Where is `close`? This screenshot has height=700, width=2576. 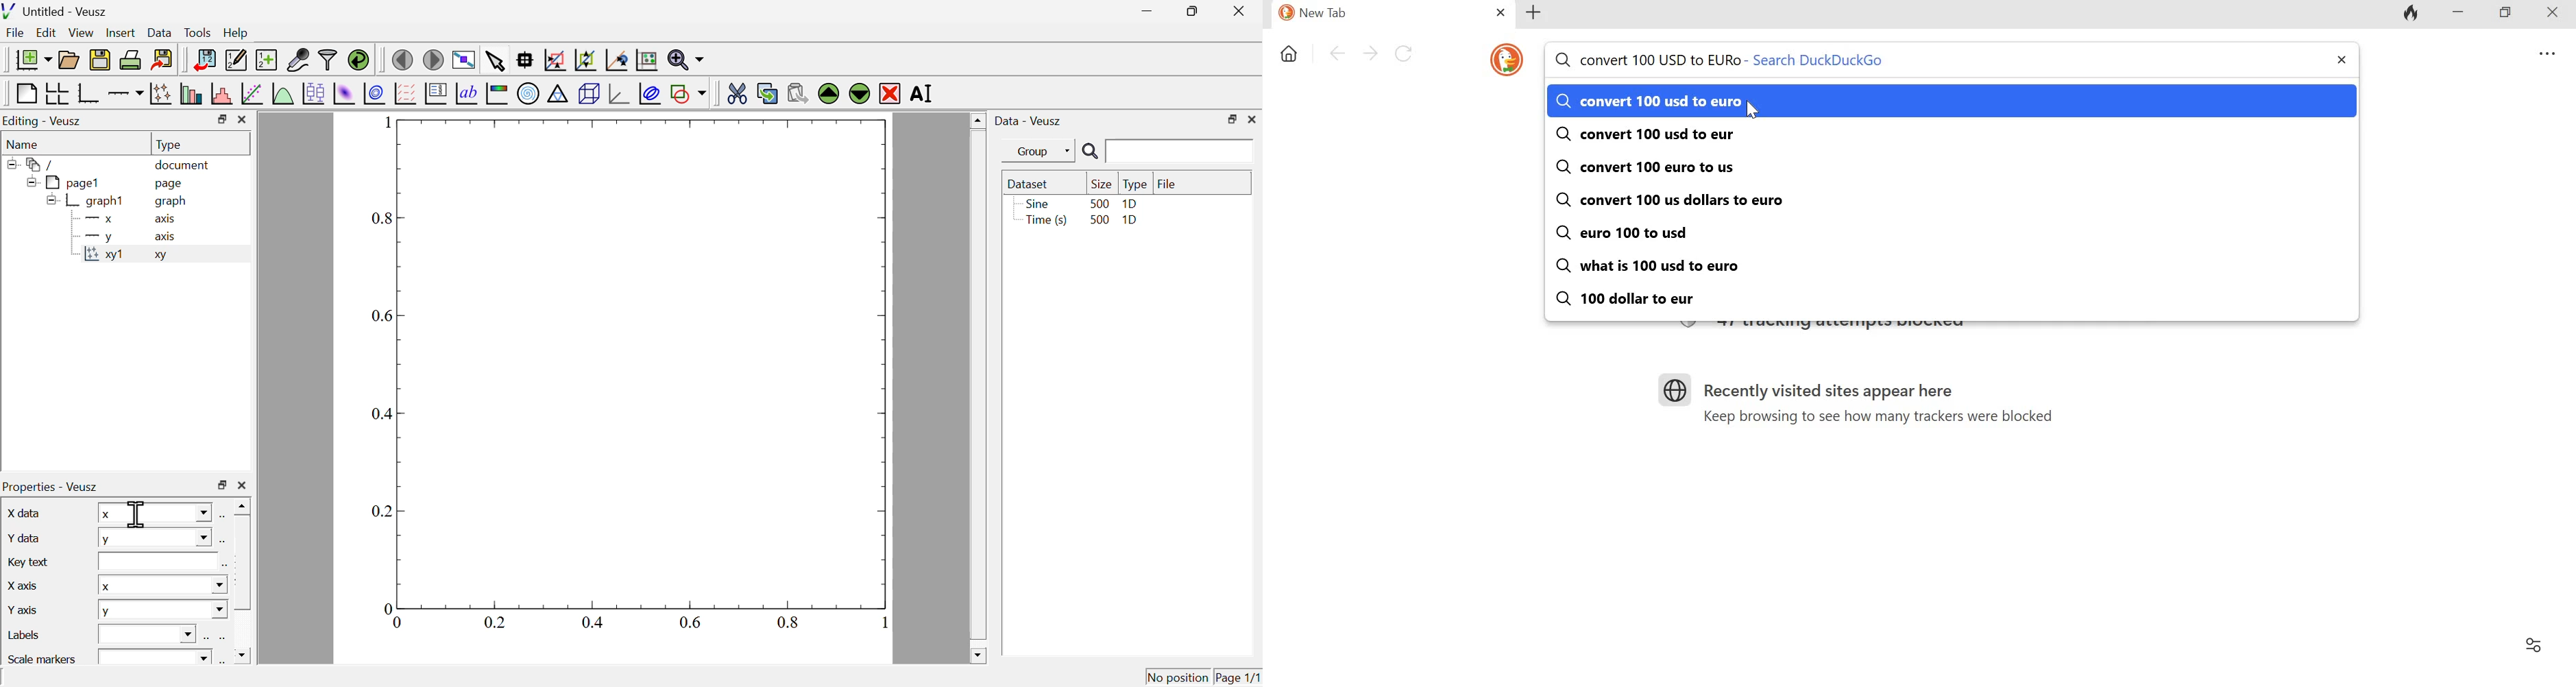
close is located at coordinates (1242, 10).